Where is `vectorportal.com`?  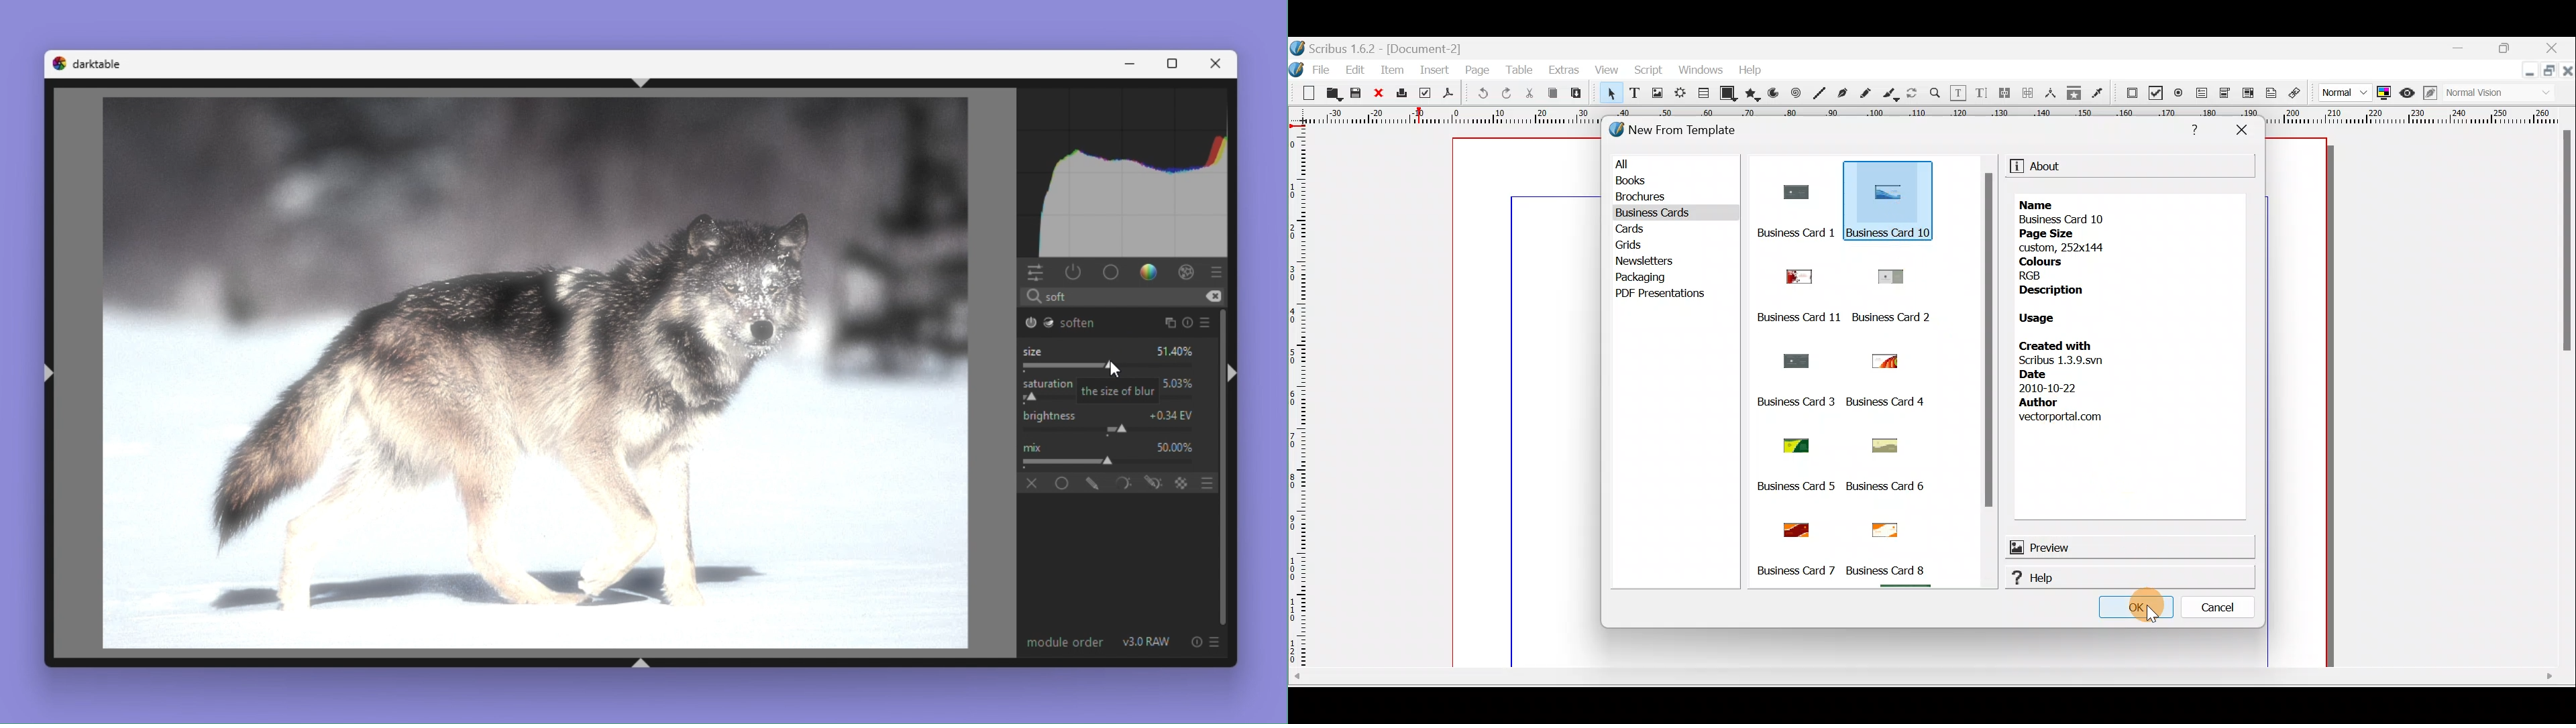
vectorportal.com is located at coordinates (2060, 418).